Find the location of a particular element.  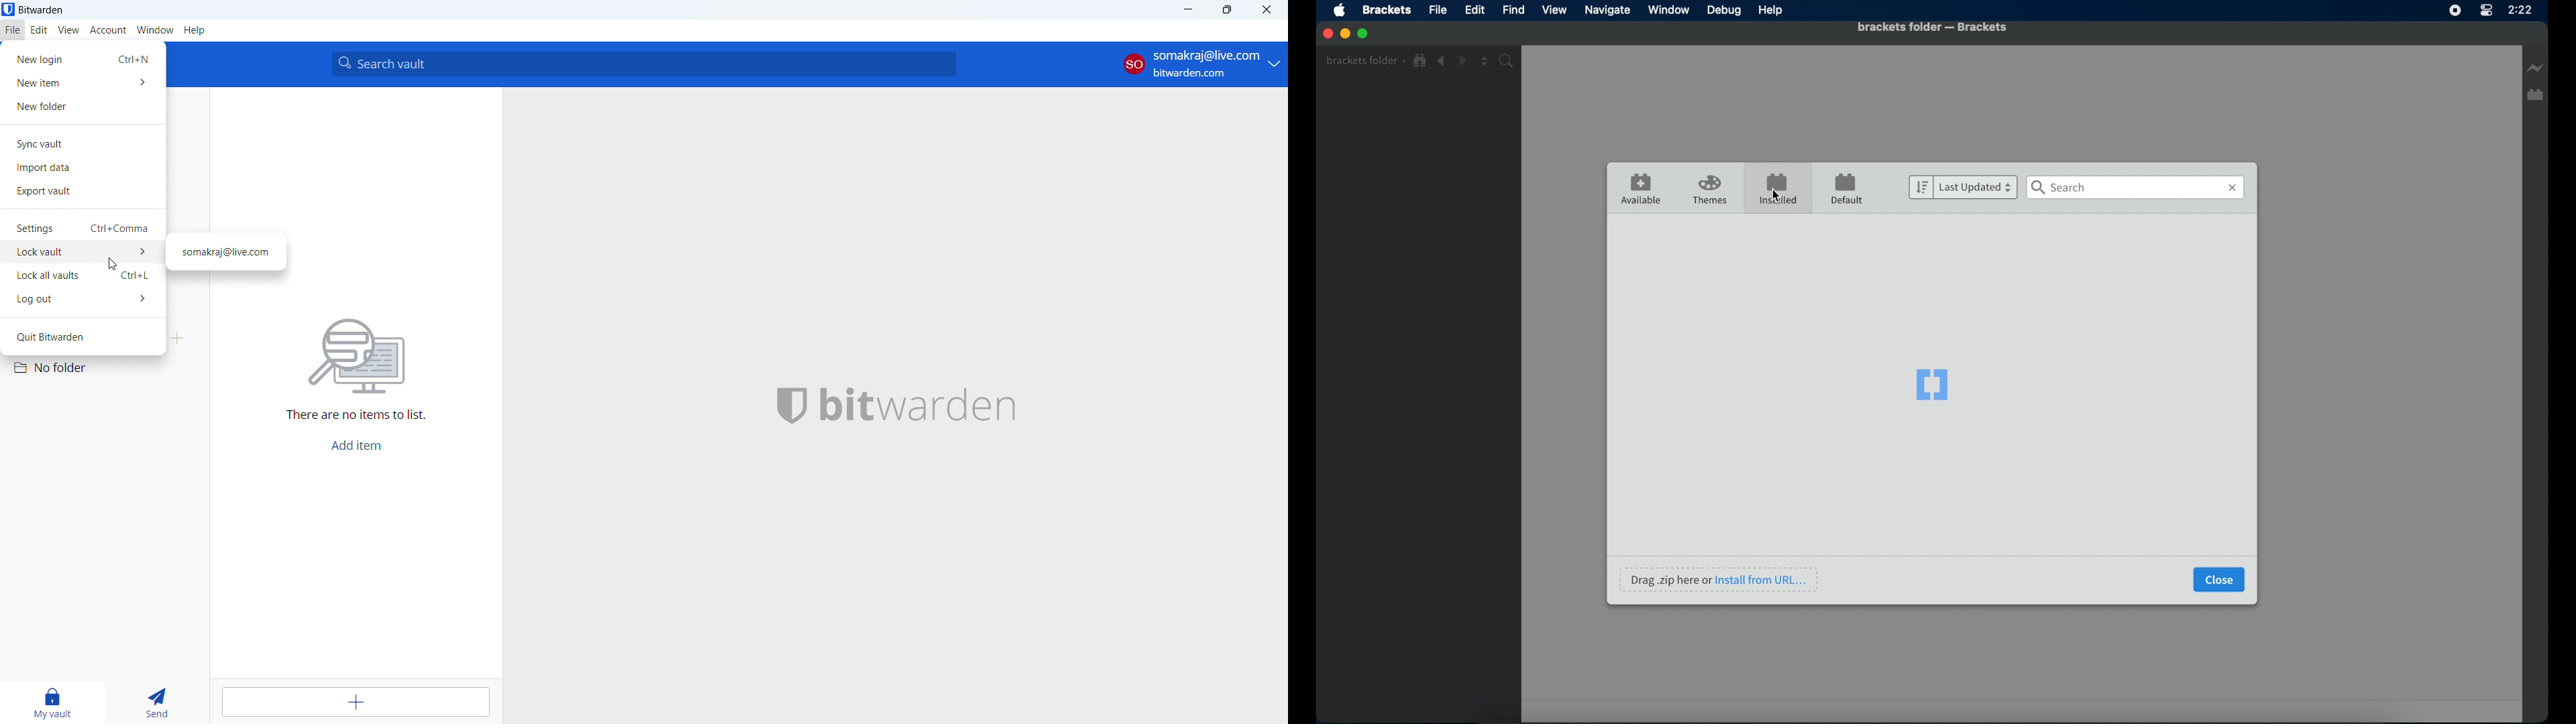

control center is located at coordinates (2485, 11).